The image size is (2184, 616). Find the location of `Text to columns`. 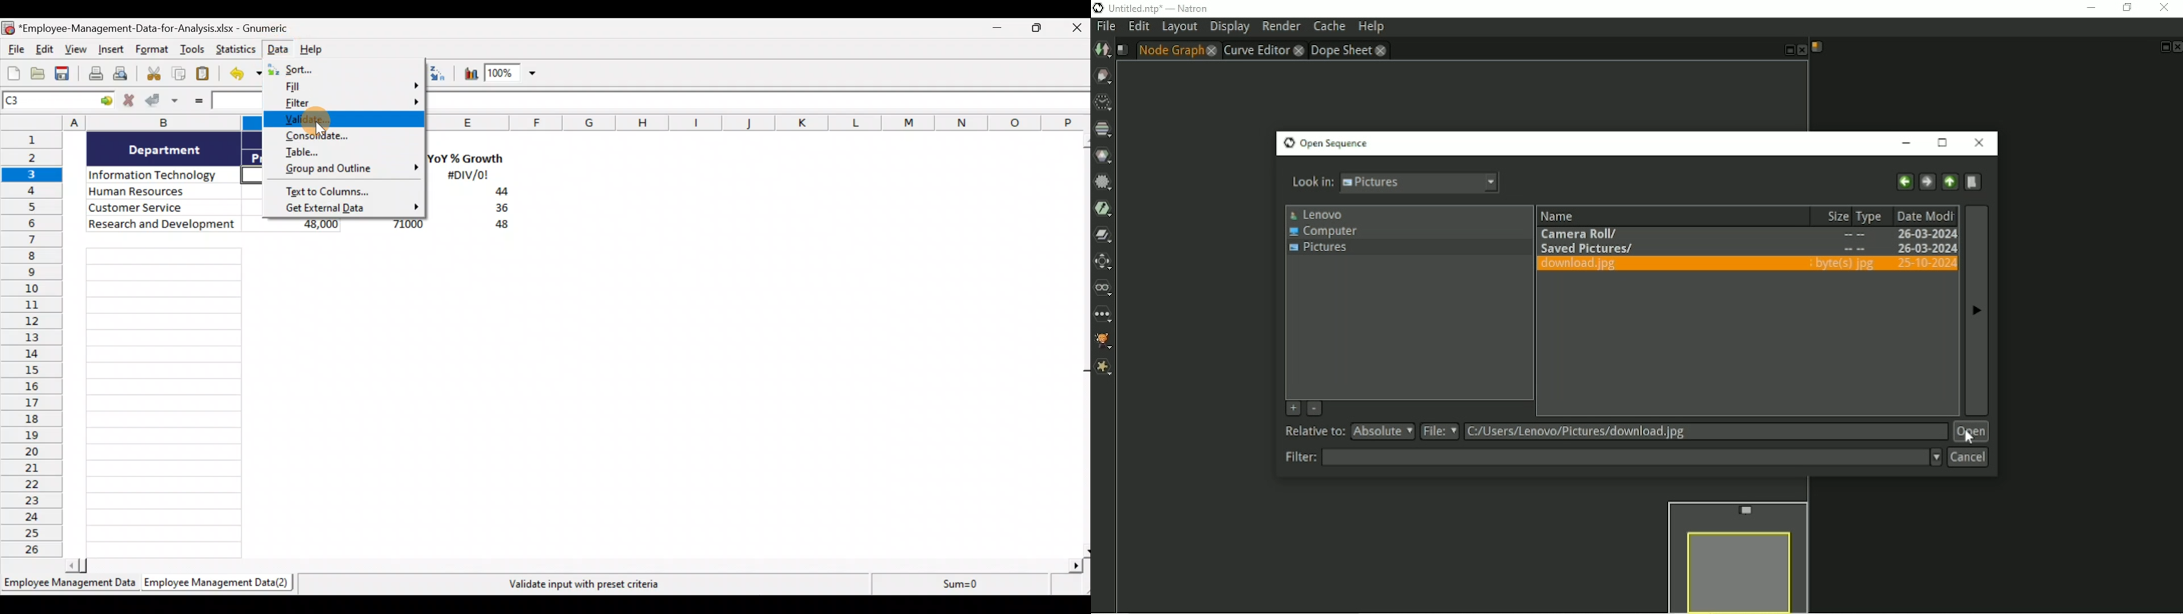

Text to columns is located at coordinates (345, 190).